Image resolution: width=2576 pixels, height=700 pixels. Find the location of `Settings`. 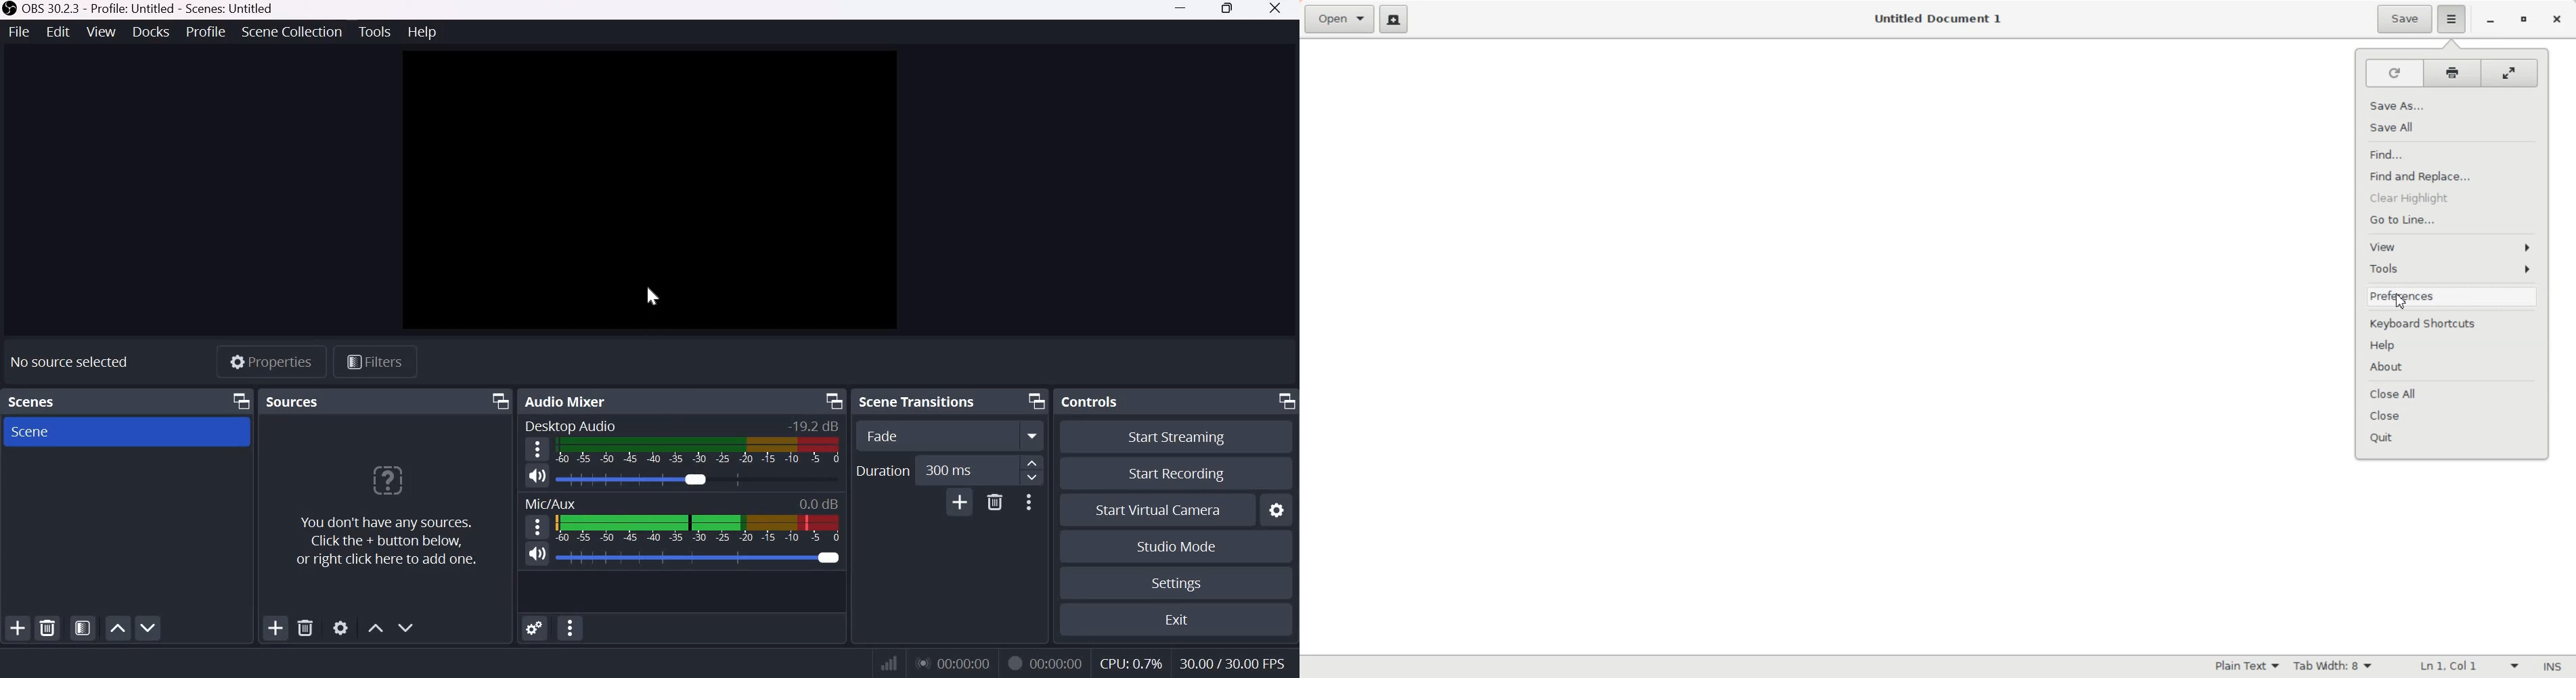

Settings is located at coordinates (1177, 583).